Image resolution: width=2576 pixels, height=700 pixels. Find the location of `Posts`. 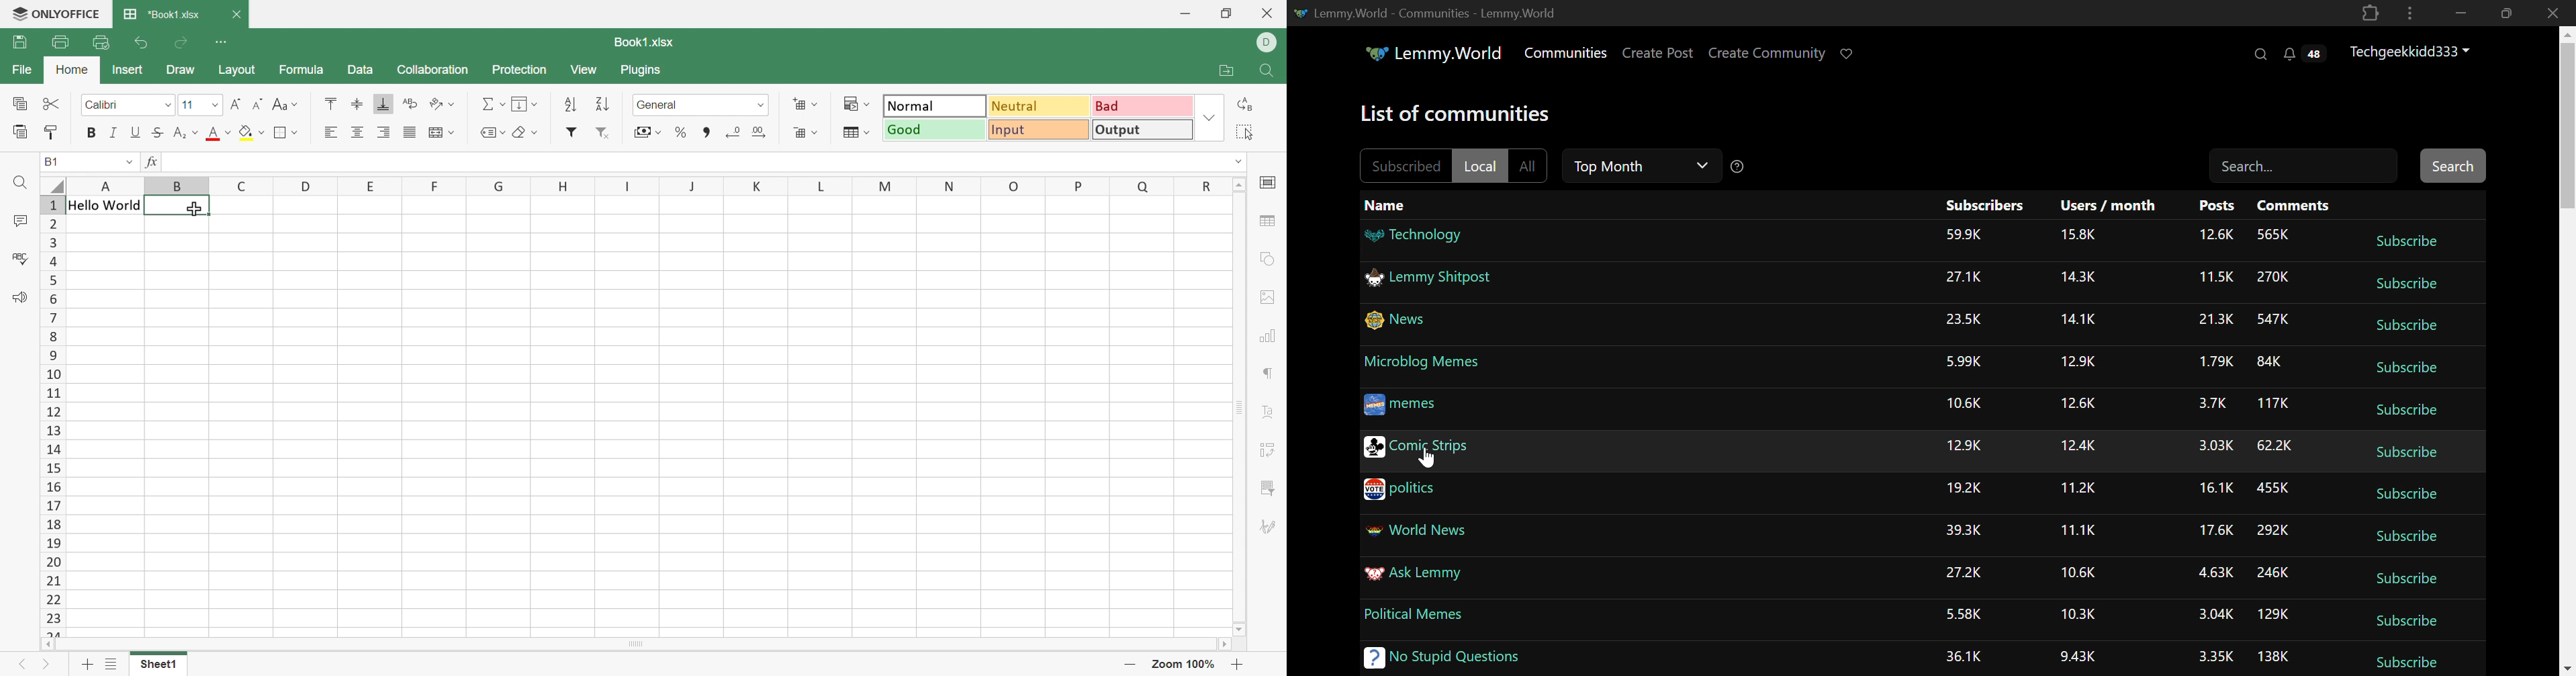

Posts is located at coordinates (2217, 205).